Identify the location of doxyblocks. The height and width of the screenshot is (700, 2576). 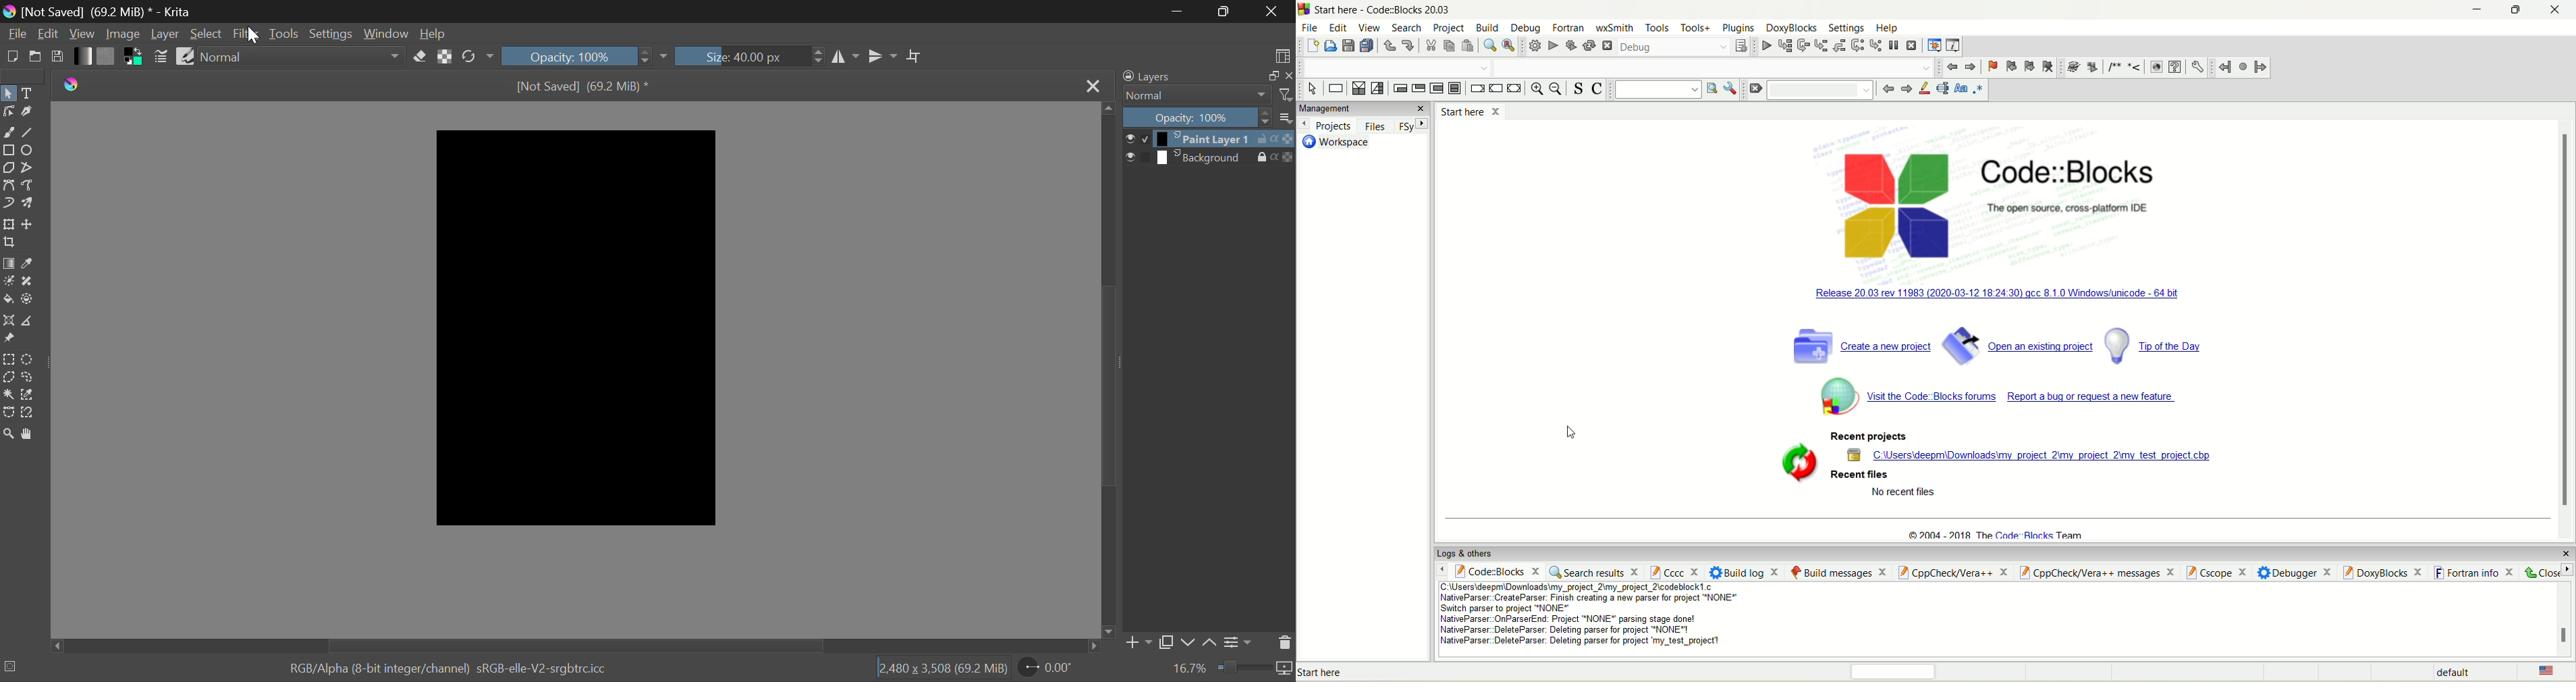
(1791, 28).